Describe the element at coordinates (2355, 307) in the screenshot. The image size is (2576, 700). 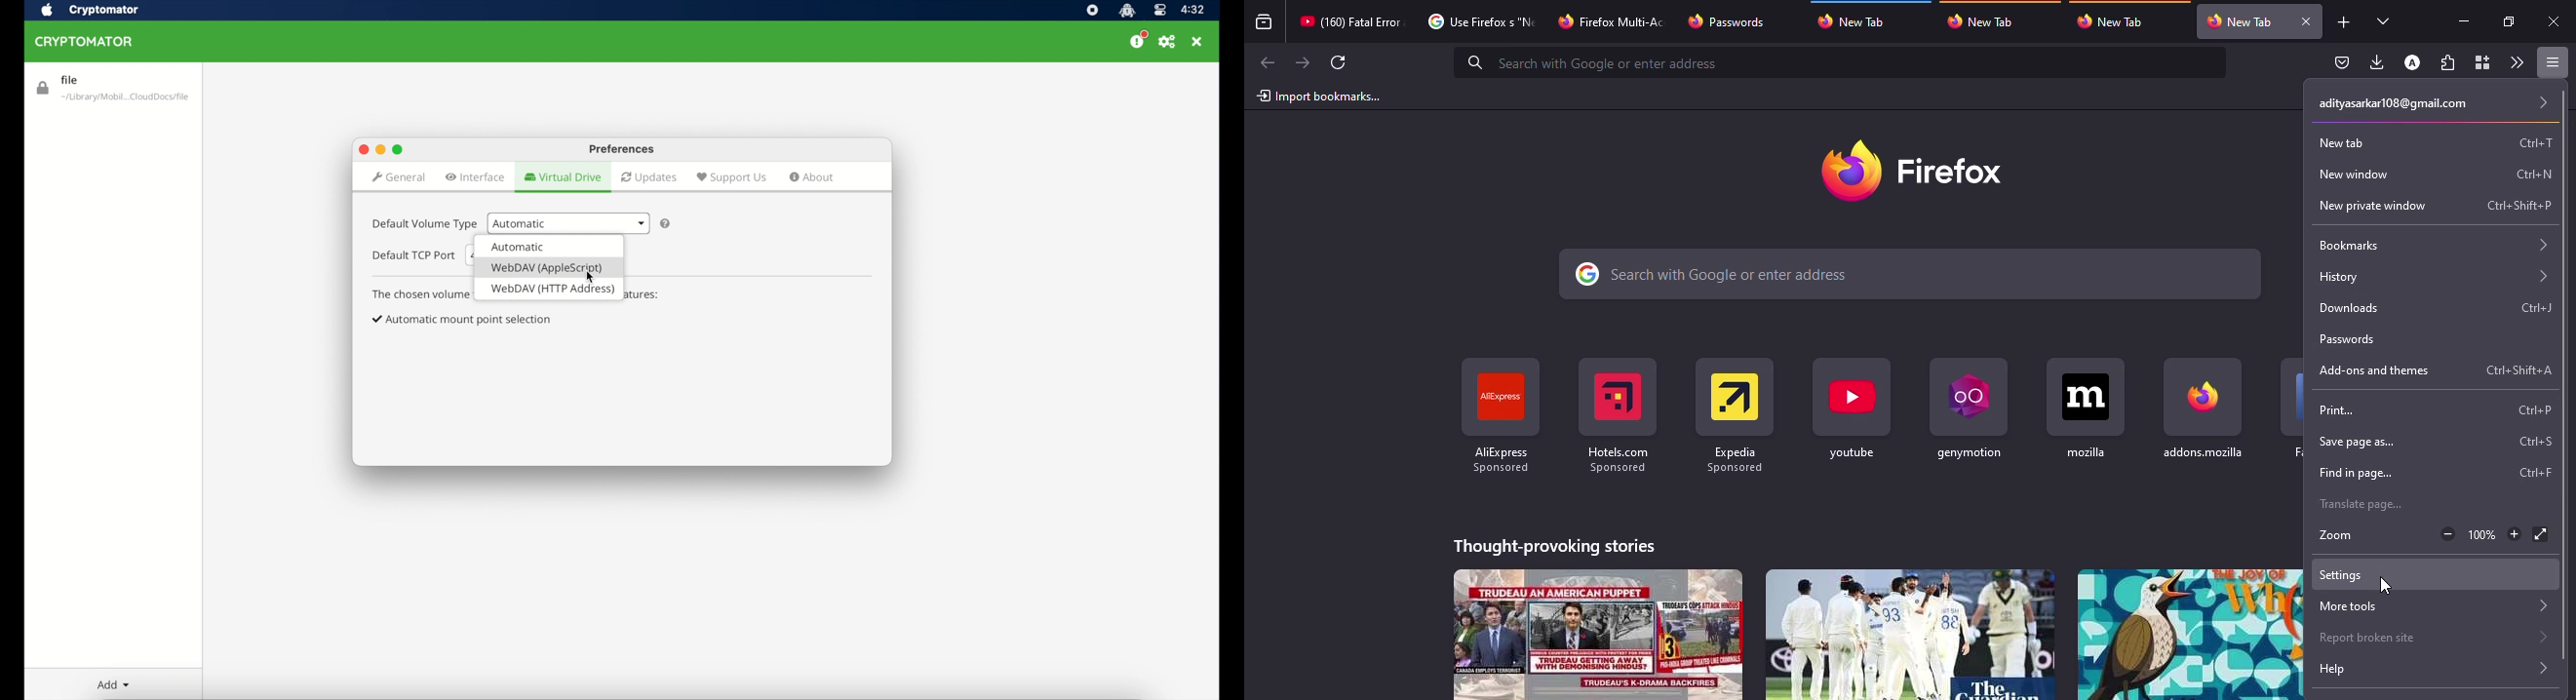
I see `downloads` at that location.